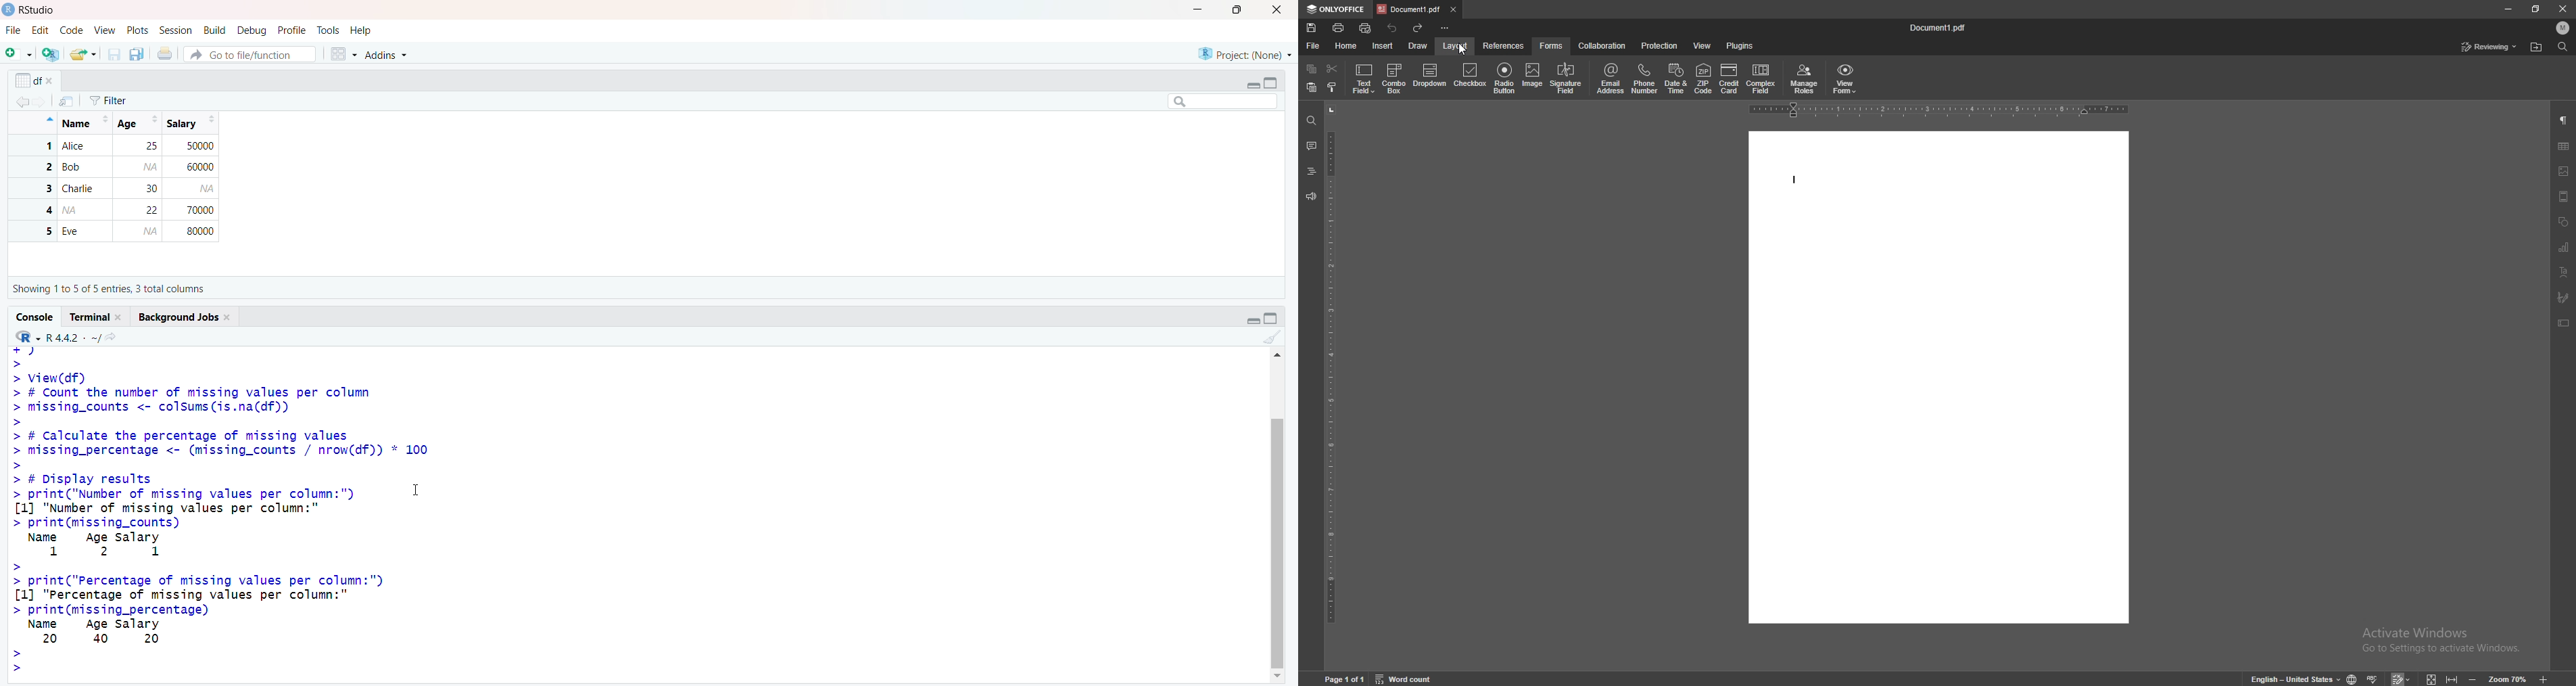 The image size is (2576, 700). I want to click on Show in new window, so click(70, 100).